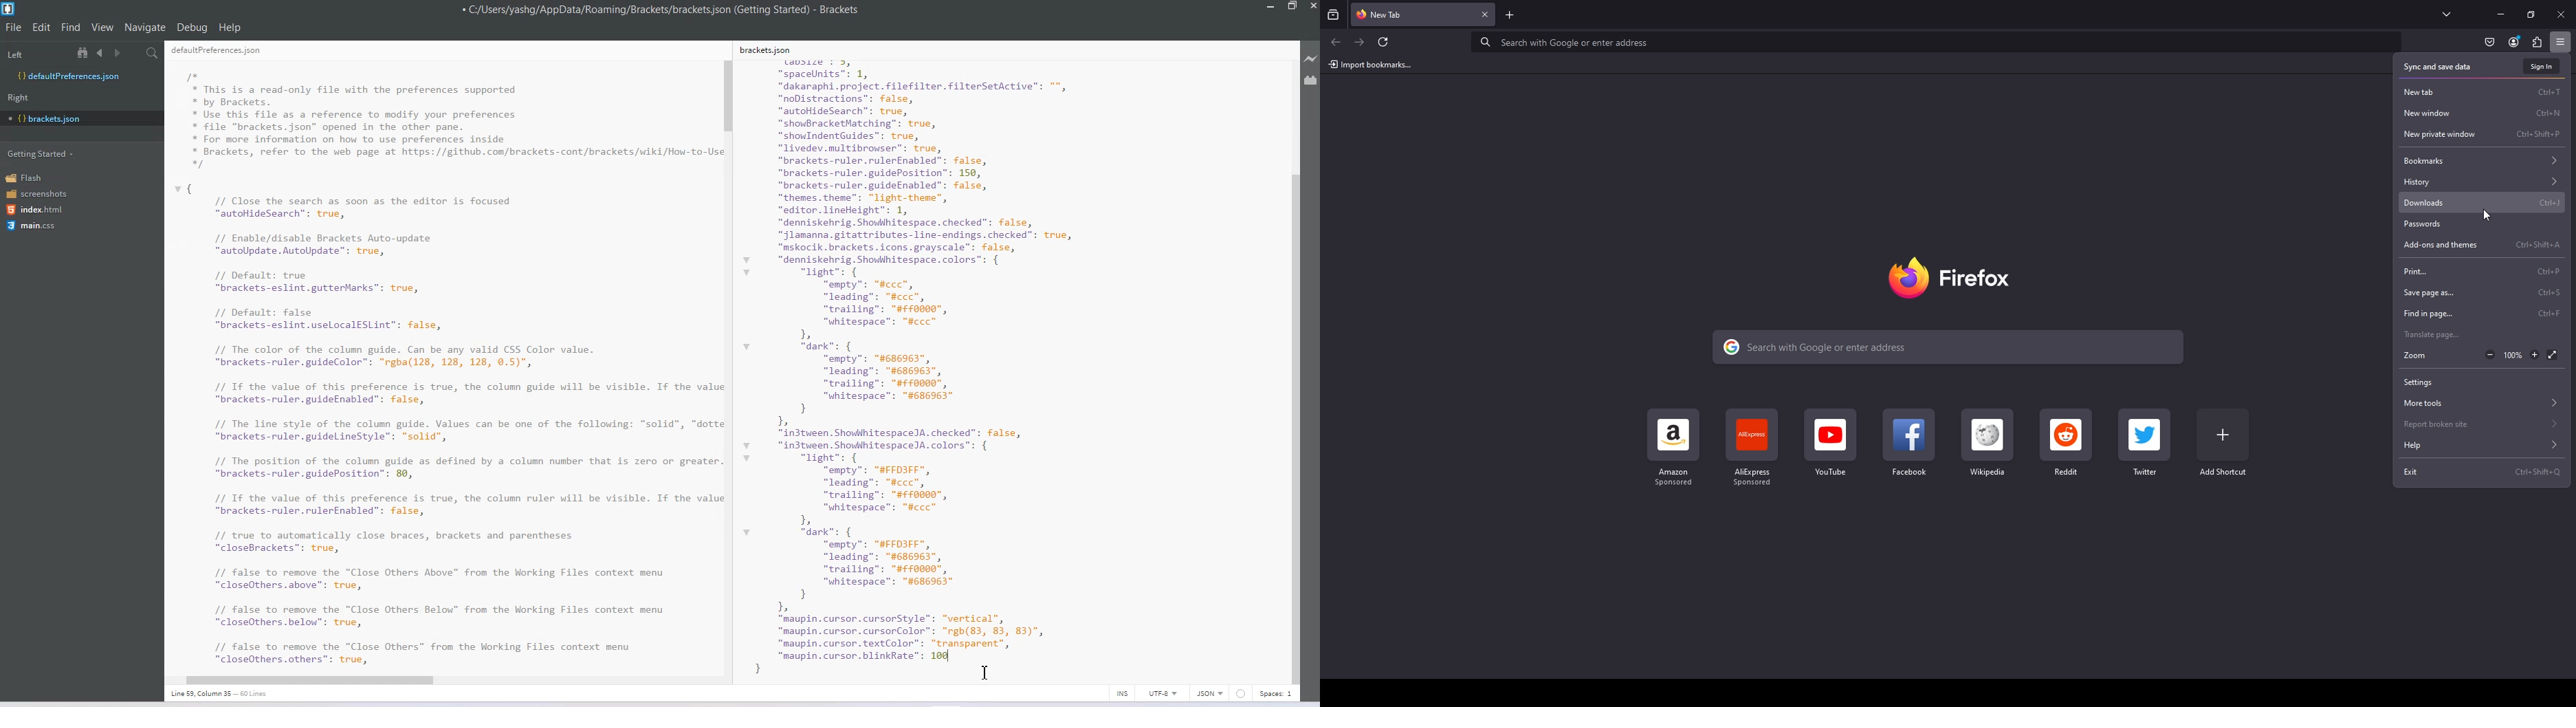 Image resolution: width=2576 pixels, height=728 pixels. I want to click on Refresh, so click(1383, 42).